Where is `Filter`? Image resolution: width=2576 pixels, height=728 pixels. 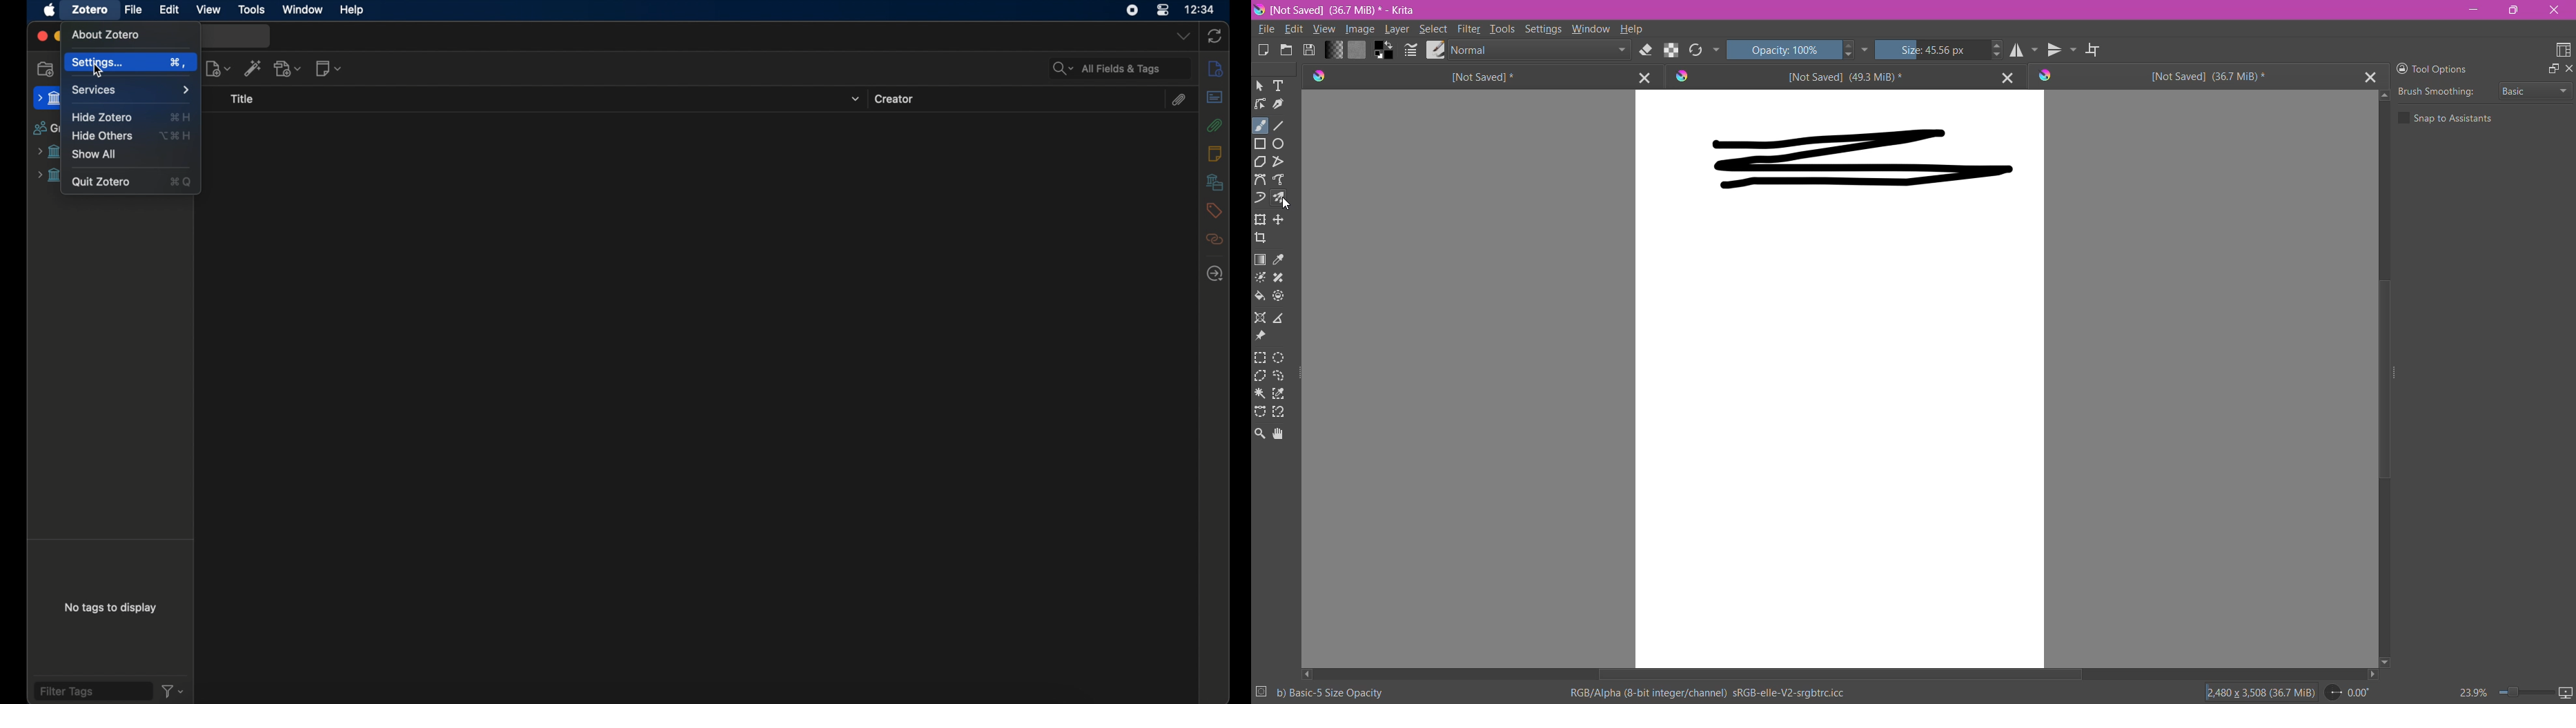
Filter is located at coordinates (1468, 29).